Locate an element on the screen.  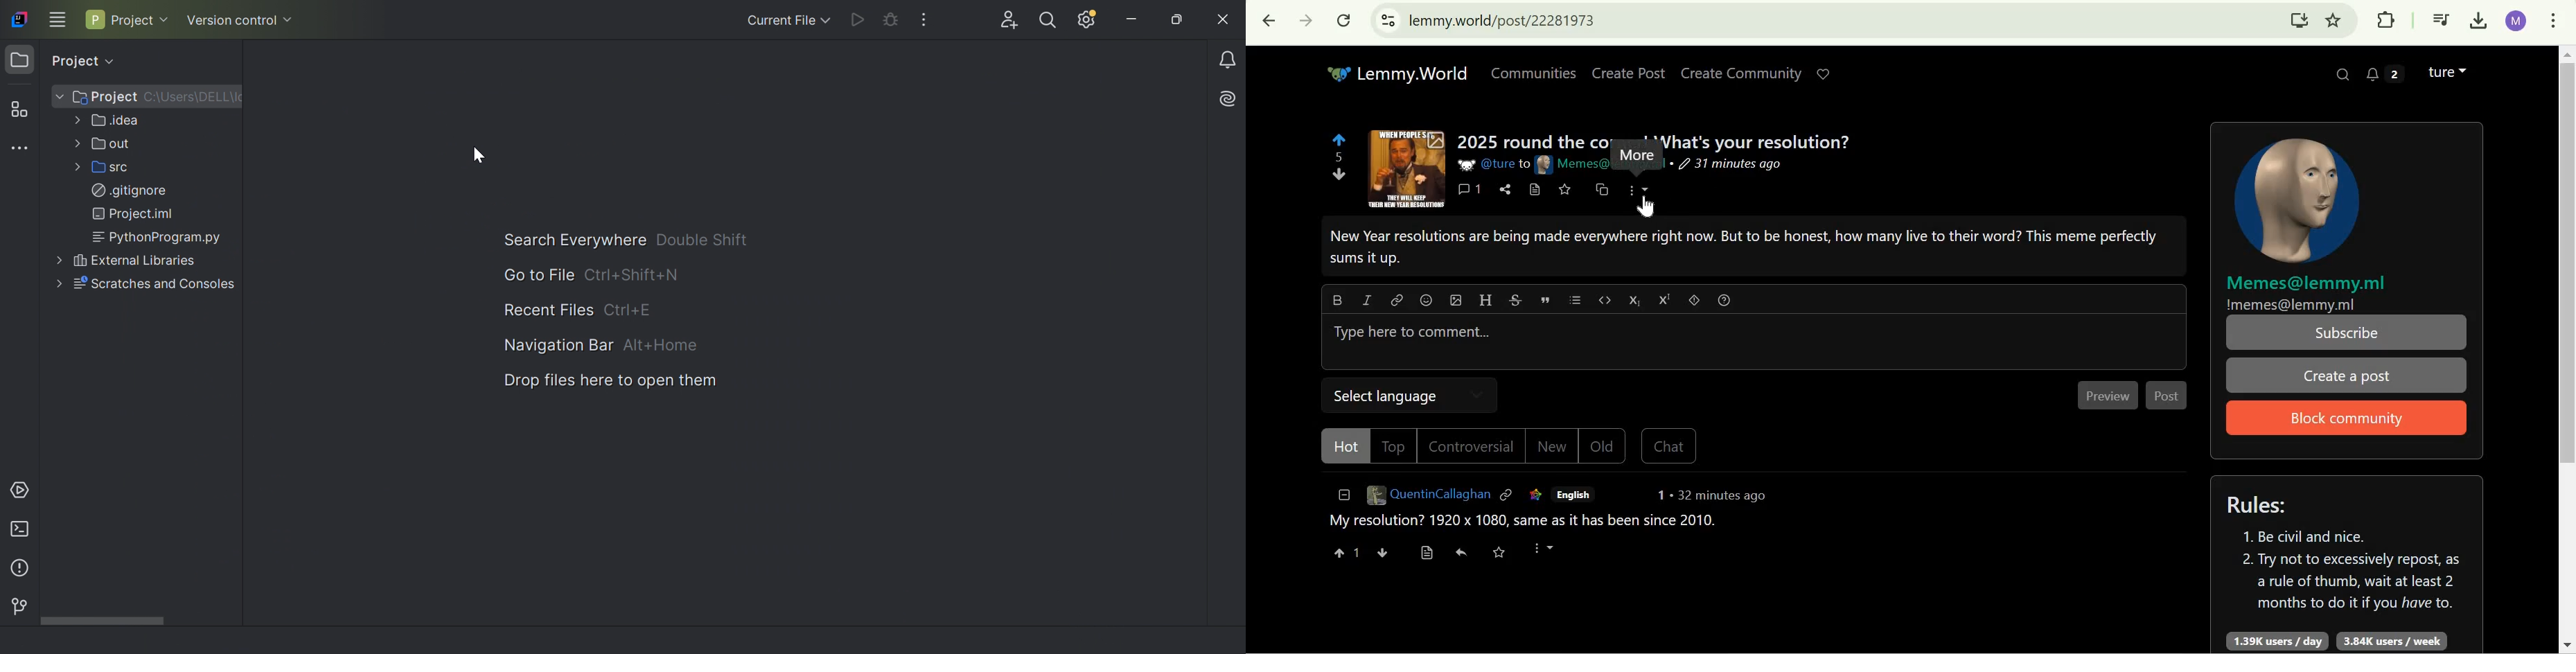
collapse is located at coordinates (1345, 494).